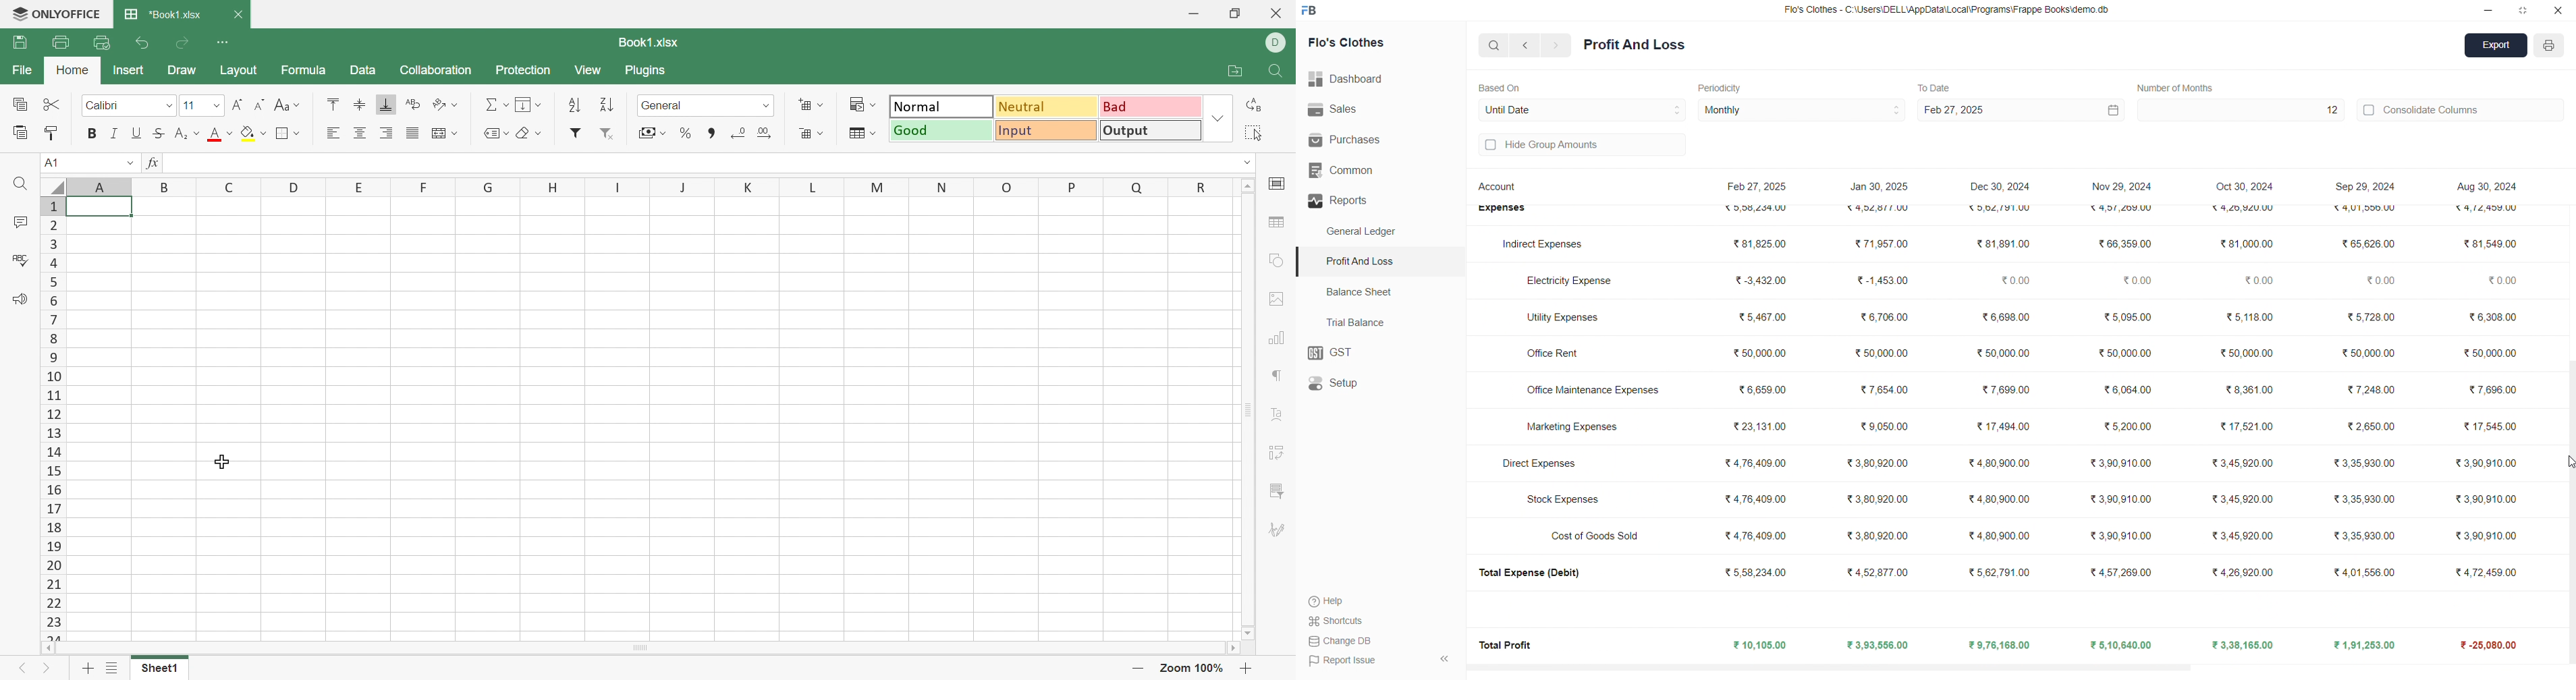 The image size is (2576, 700). I want to click on 37,696.00, so click(2492, 387).